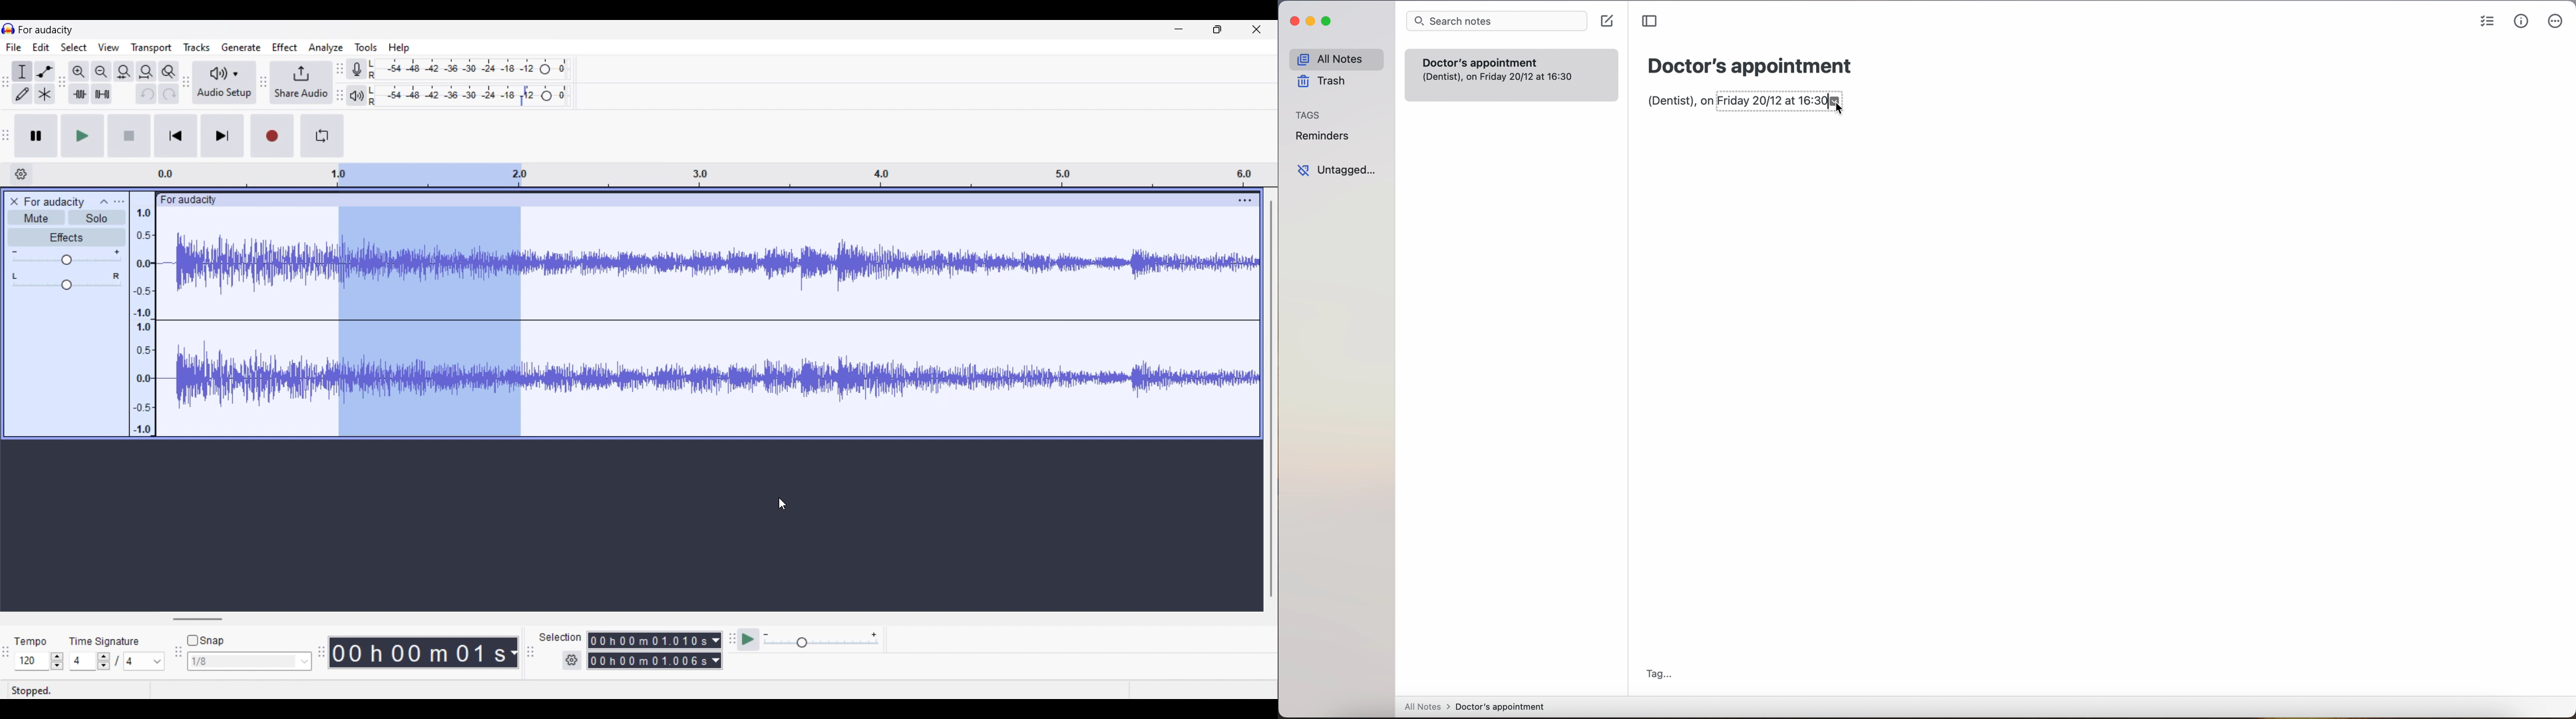 Image resolution: width=2576 pixels, height=728 pixels. I want to click on toggle sidebar, so click(1649, 21).